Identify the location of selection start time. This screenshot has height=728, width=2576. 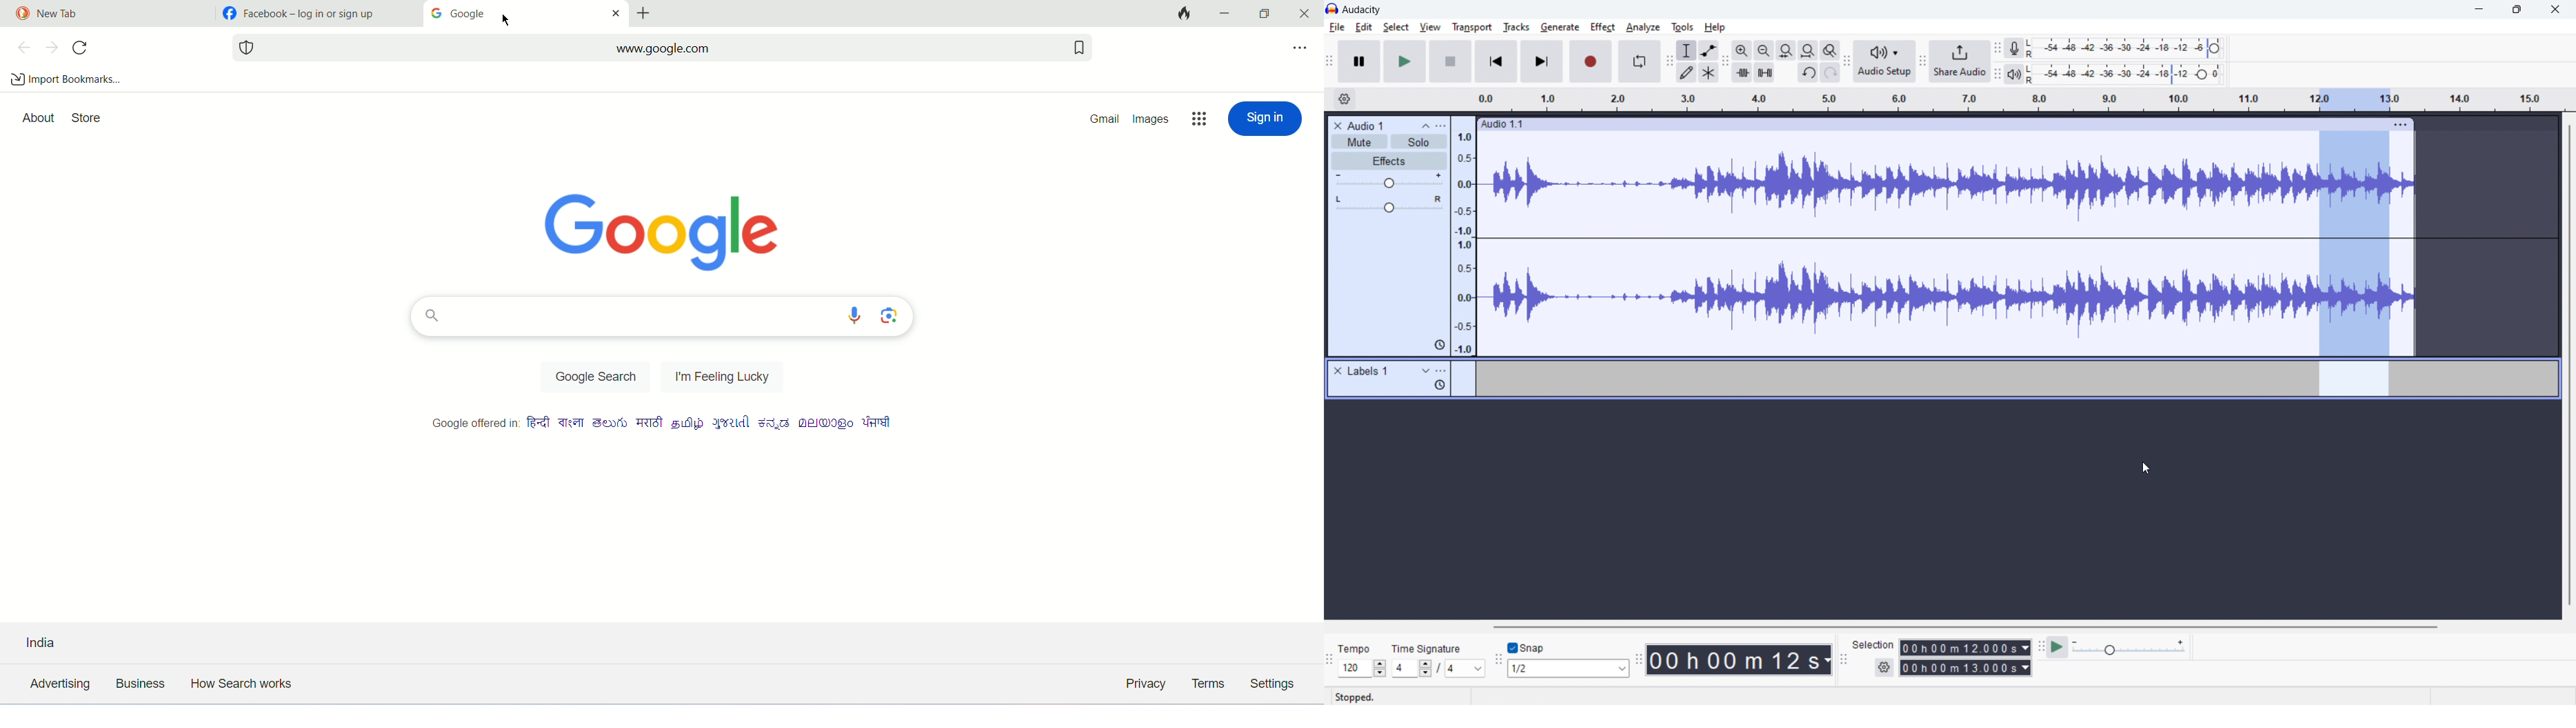
(1966, 647).